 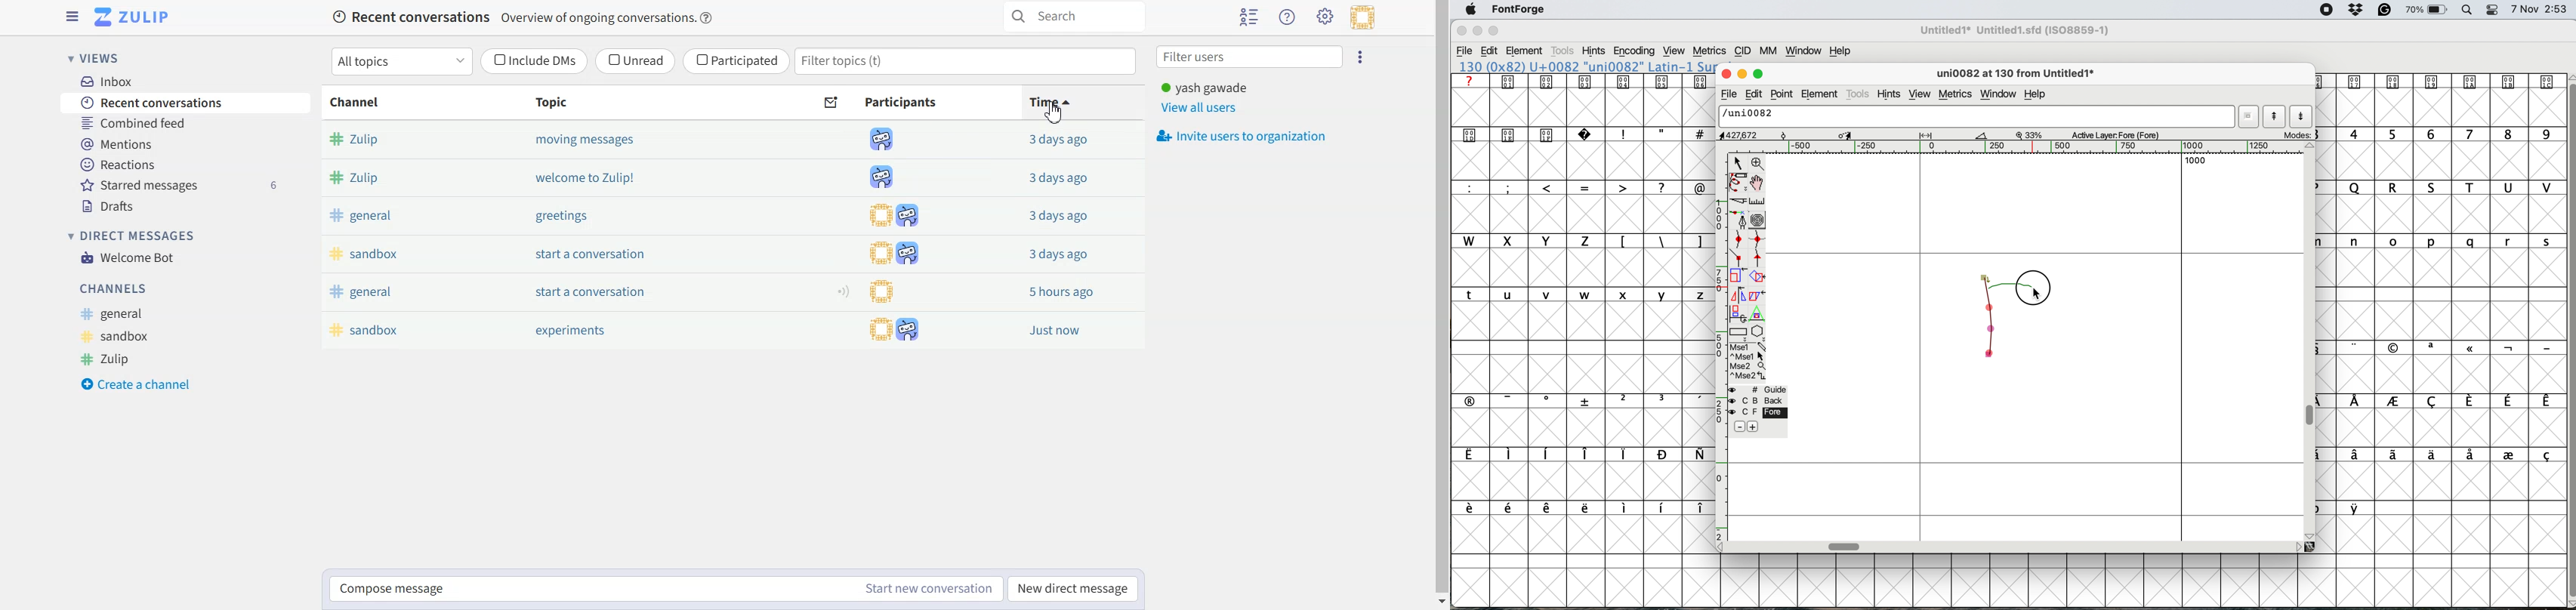 I want to click on add, so click(x=1753, y=426).